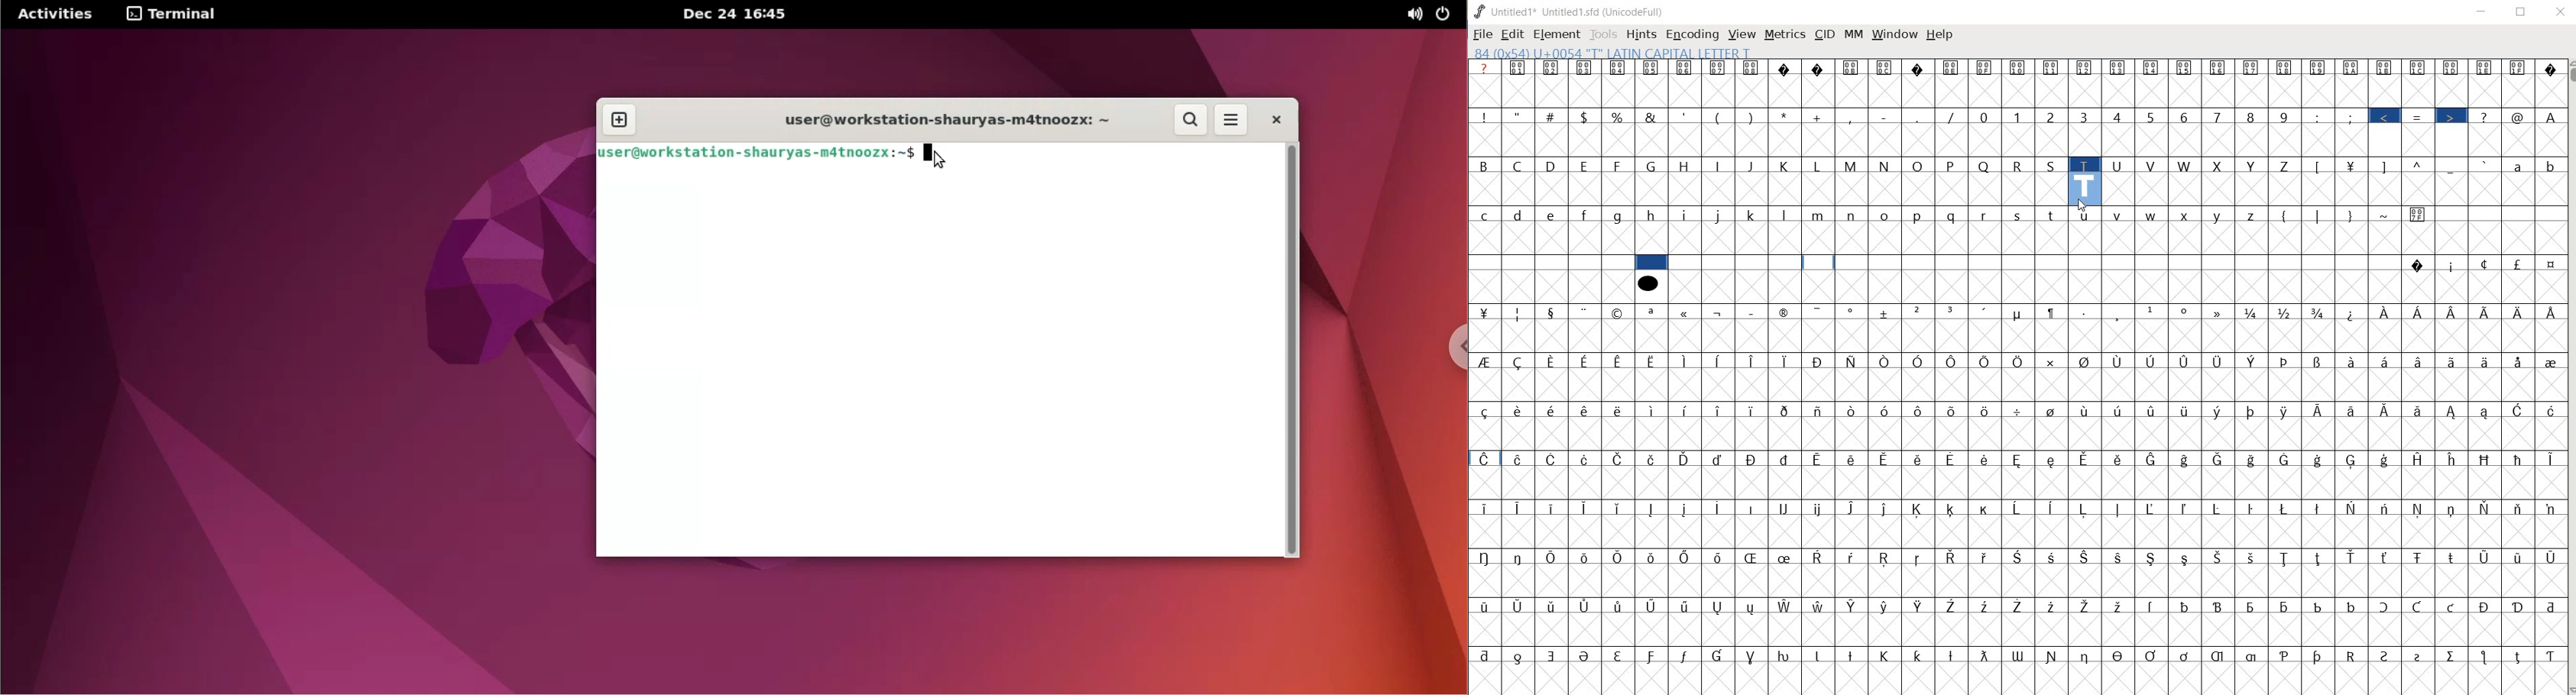  What do you see at coordinates (1653, 410) in the screenshot?
I see `Symbol` at bounding box center [1653, 410].